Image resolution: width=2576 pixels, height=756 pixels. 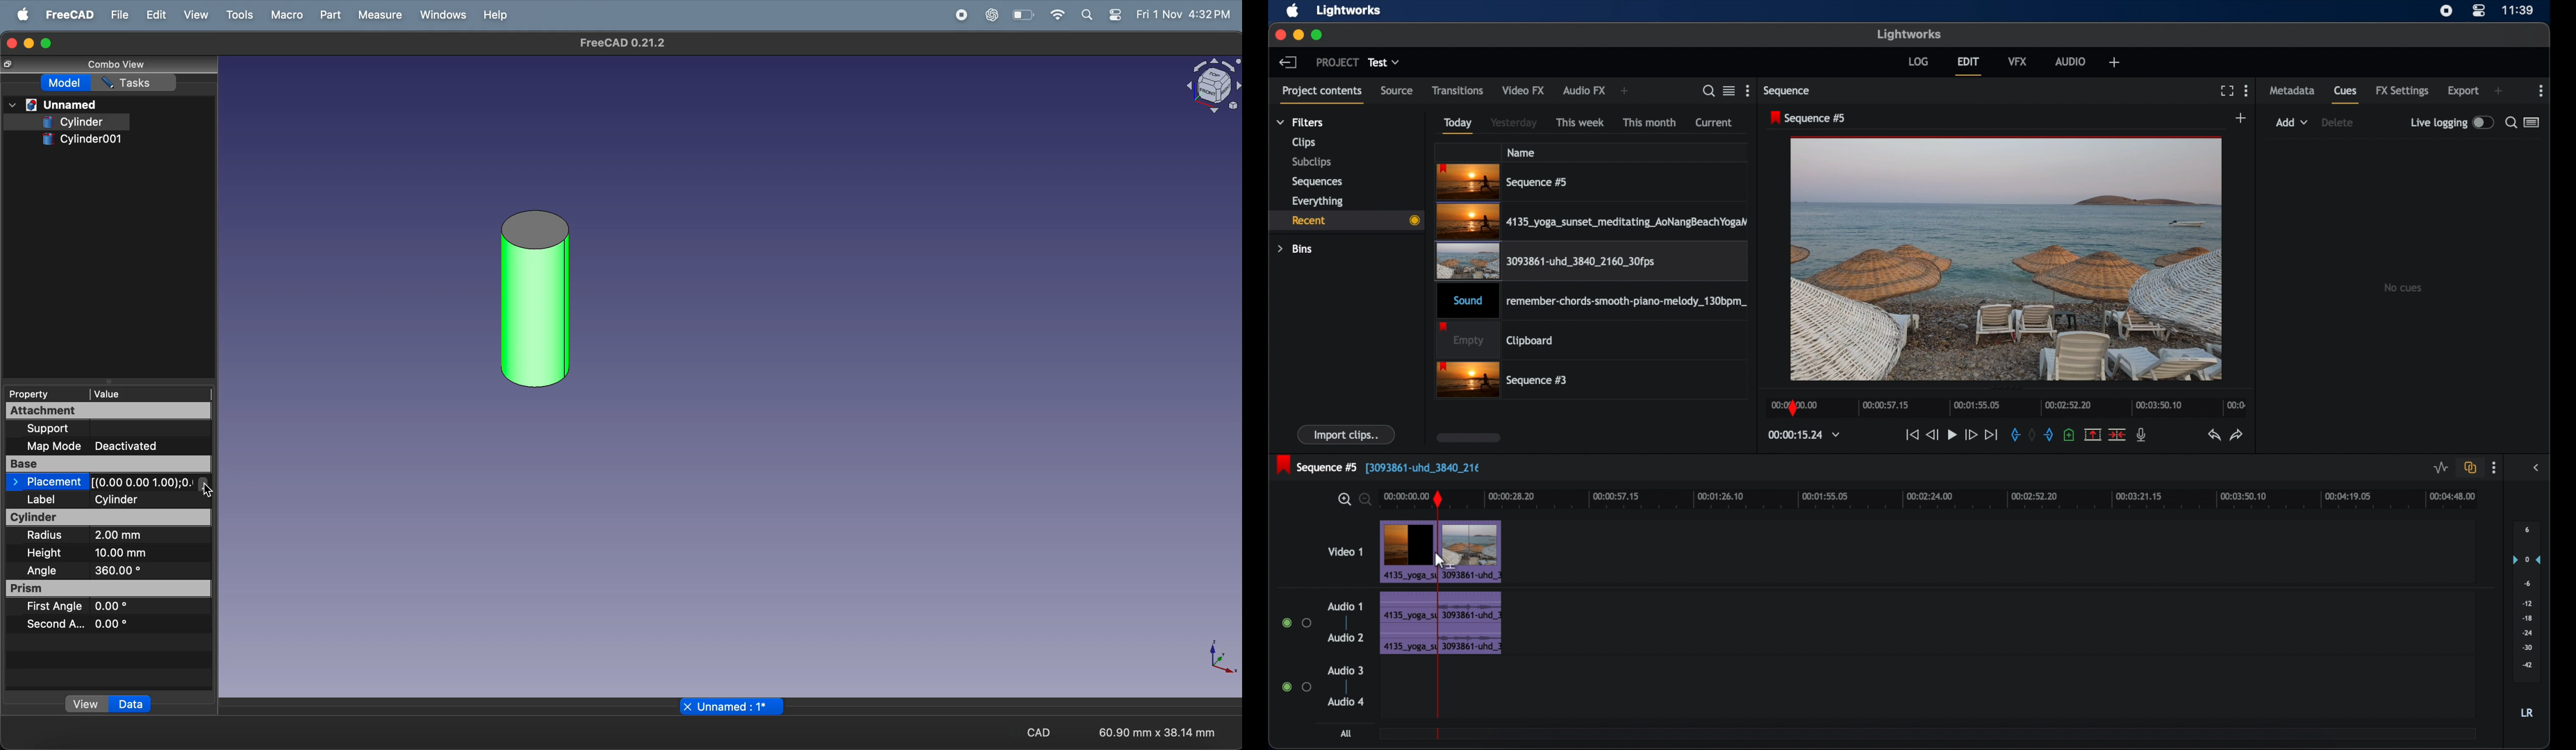 I want to click on apple widgets, so click(x=1101, y=16).